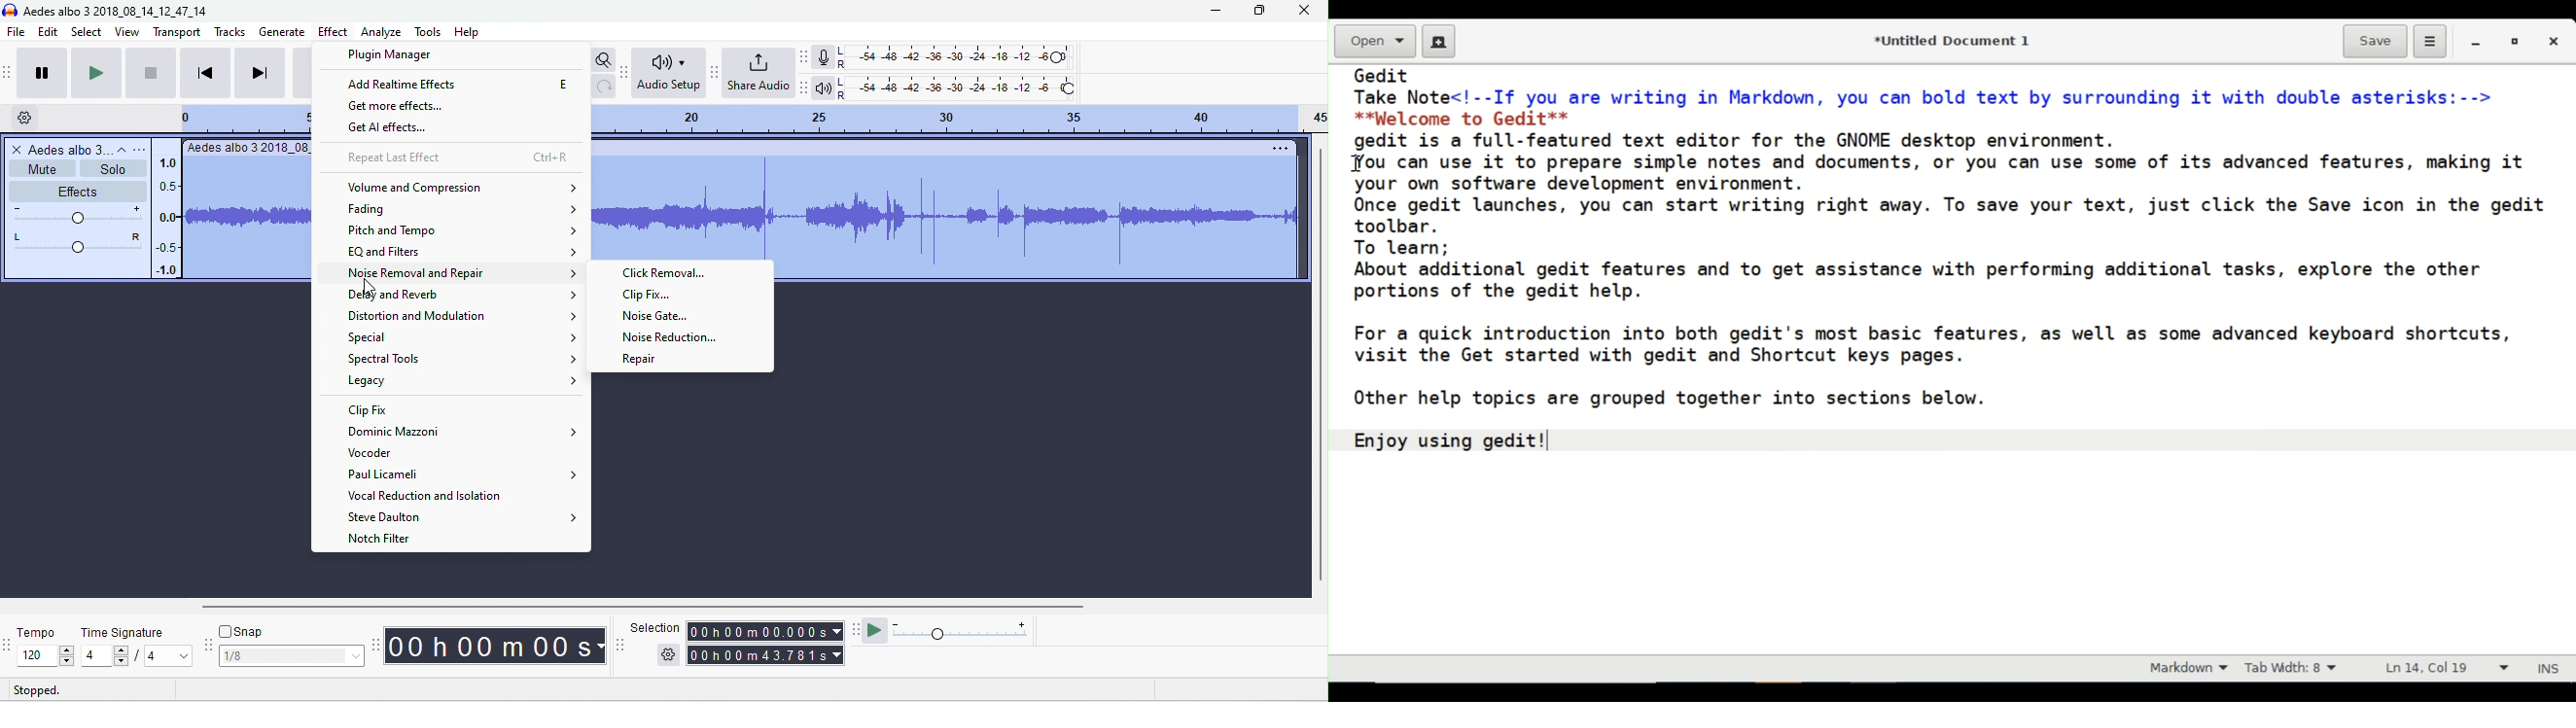 The height and width of the screenshot is (728, 2576). I want to click on pan, so click(73, 242).